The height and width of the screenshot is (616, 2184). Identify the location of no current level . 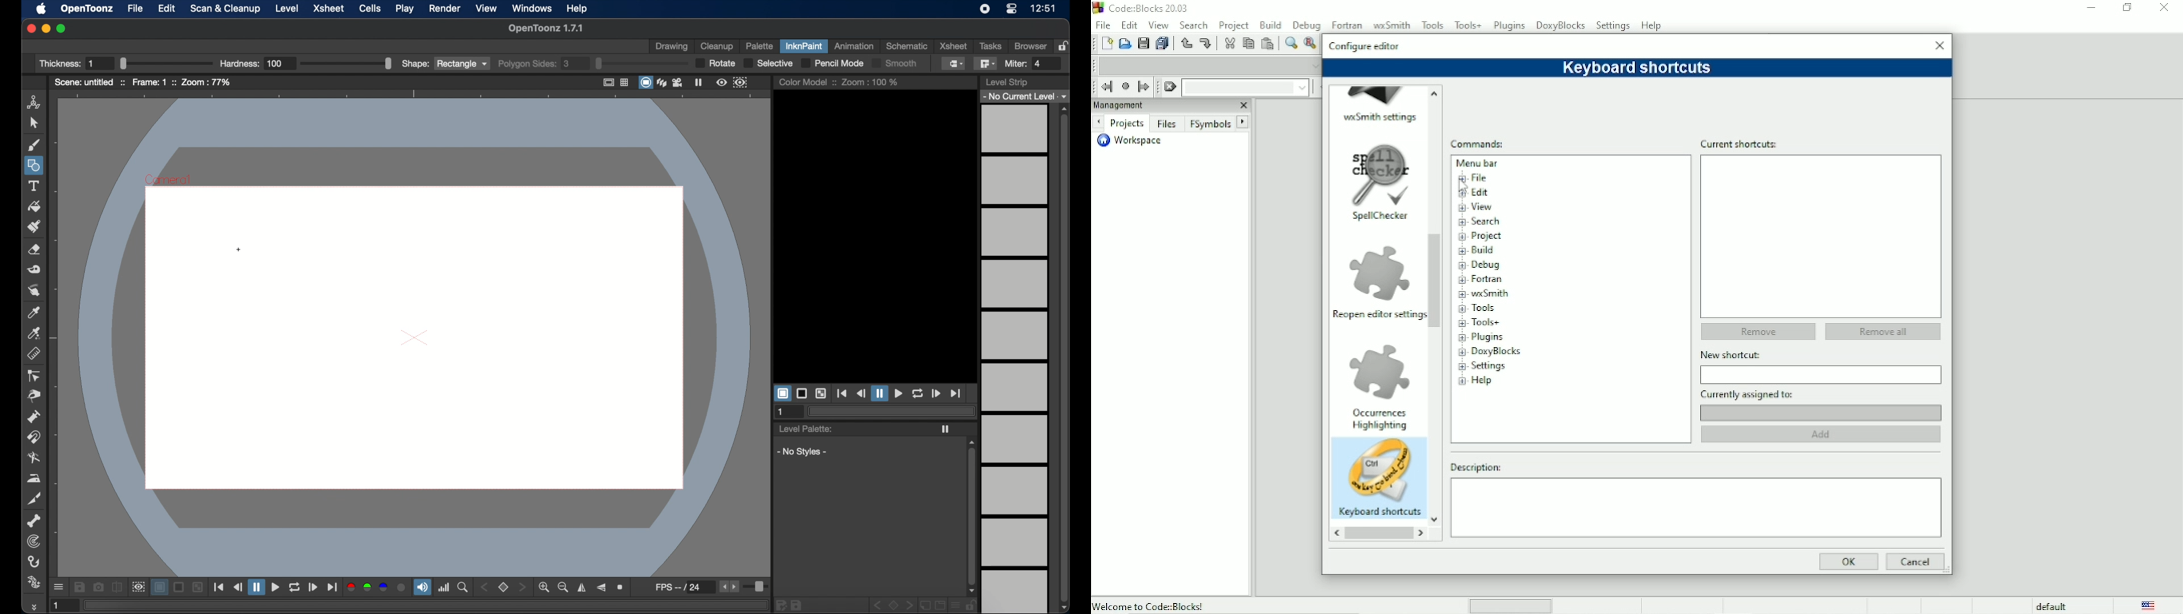
(1024, 97).